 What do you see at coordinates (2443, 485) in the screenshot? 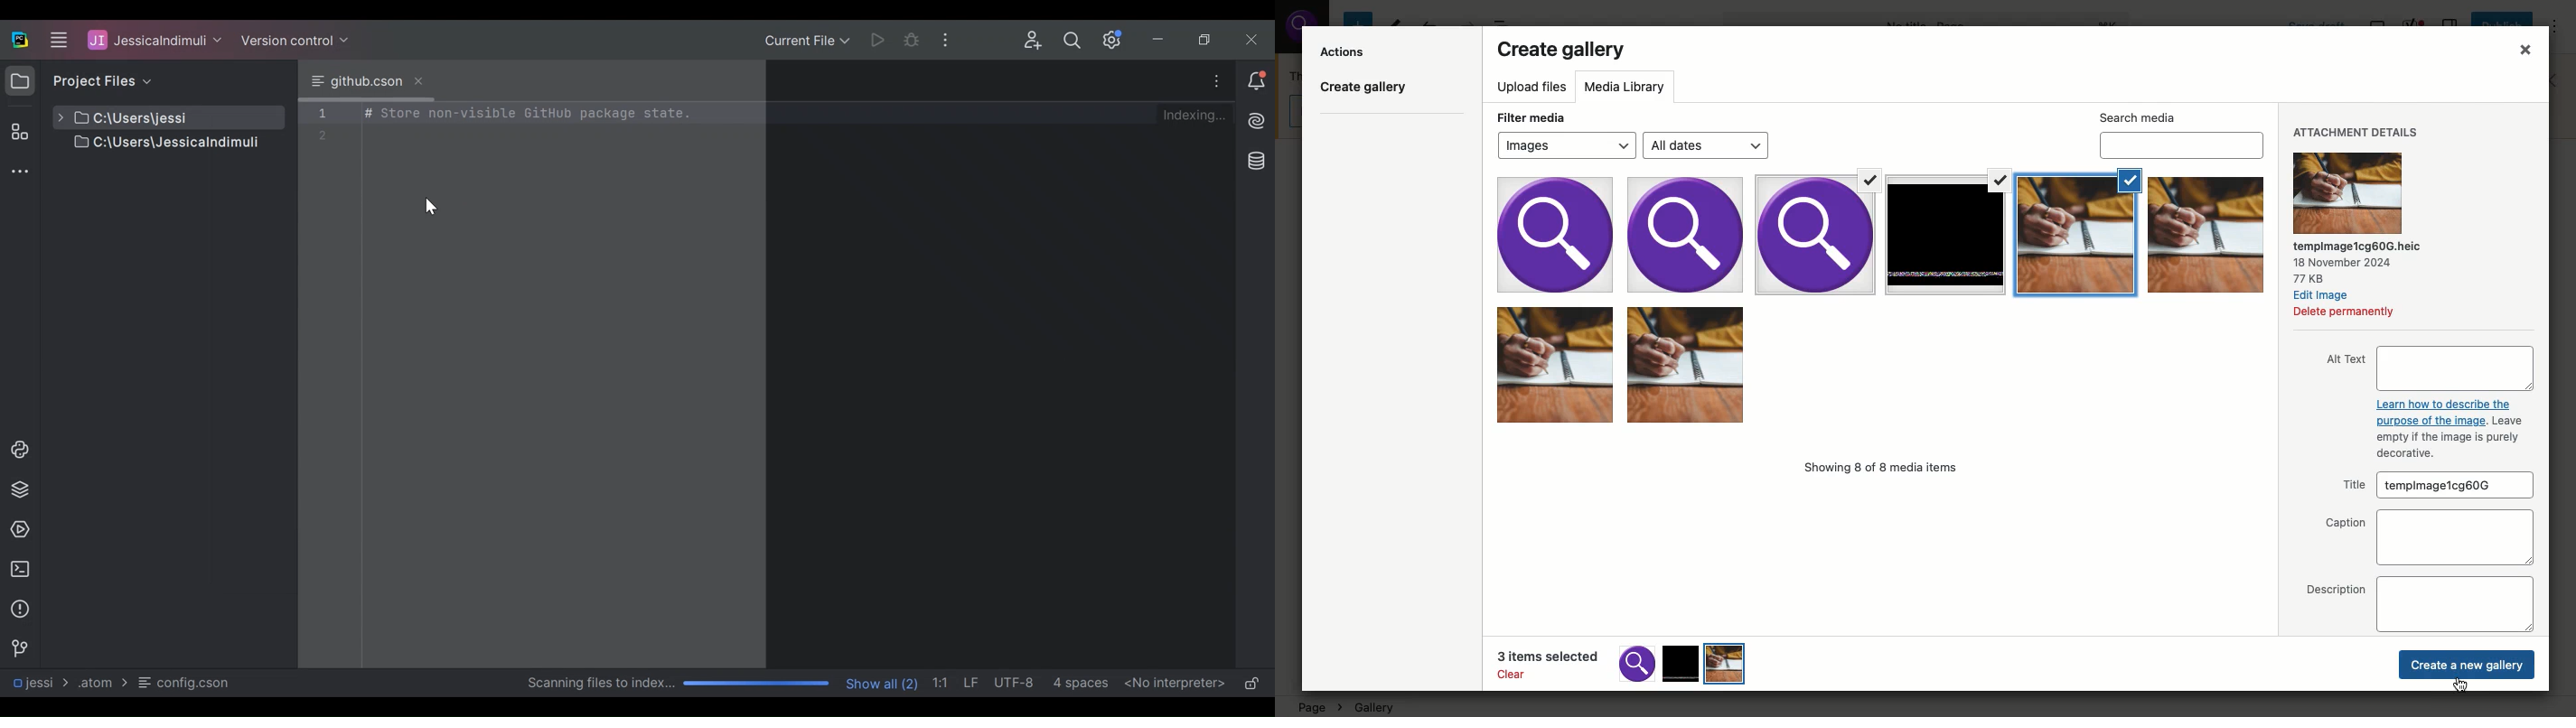
I see `templmagez30mpe` at bounding box center [2443, 485].